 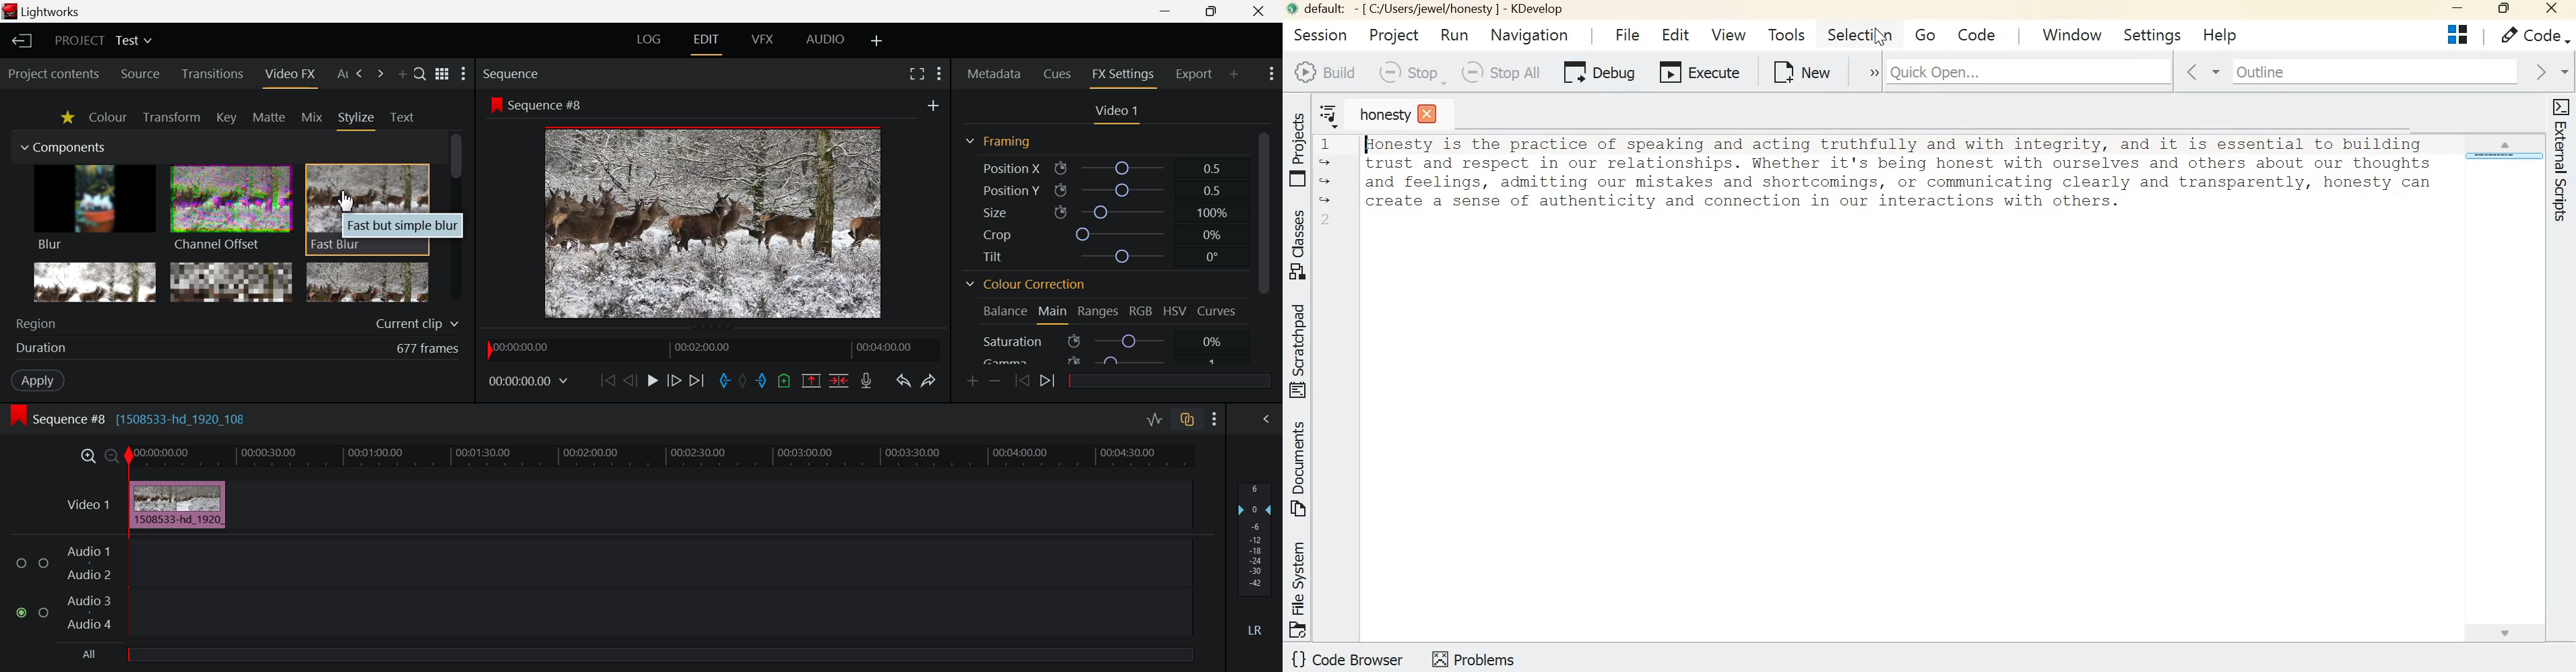 I want to click on Sequence #8 [1508533-hd_1920_108, so click(x=140, y=420).